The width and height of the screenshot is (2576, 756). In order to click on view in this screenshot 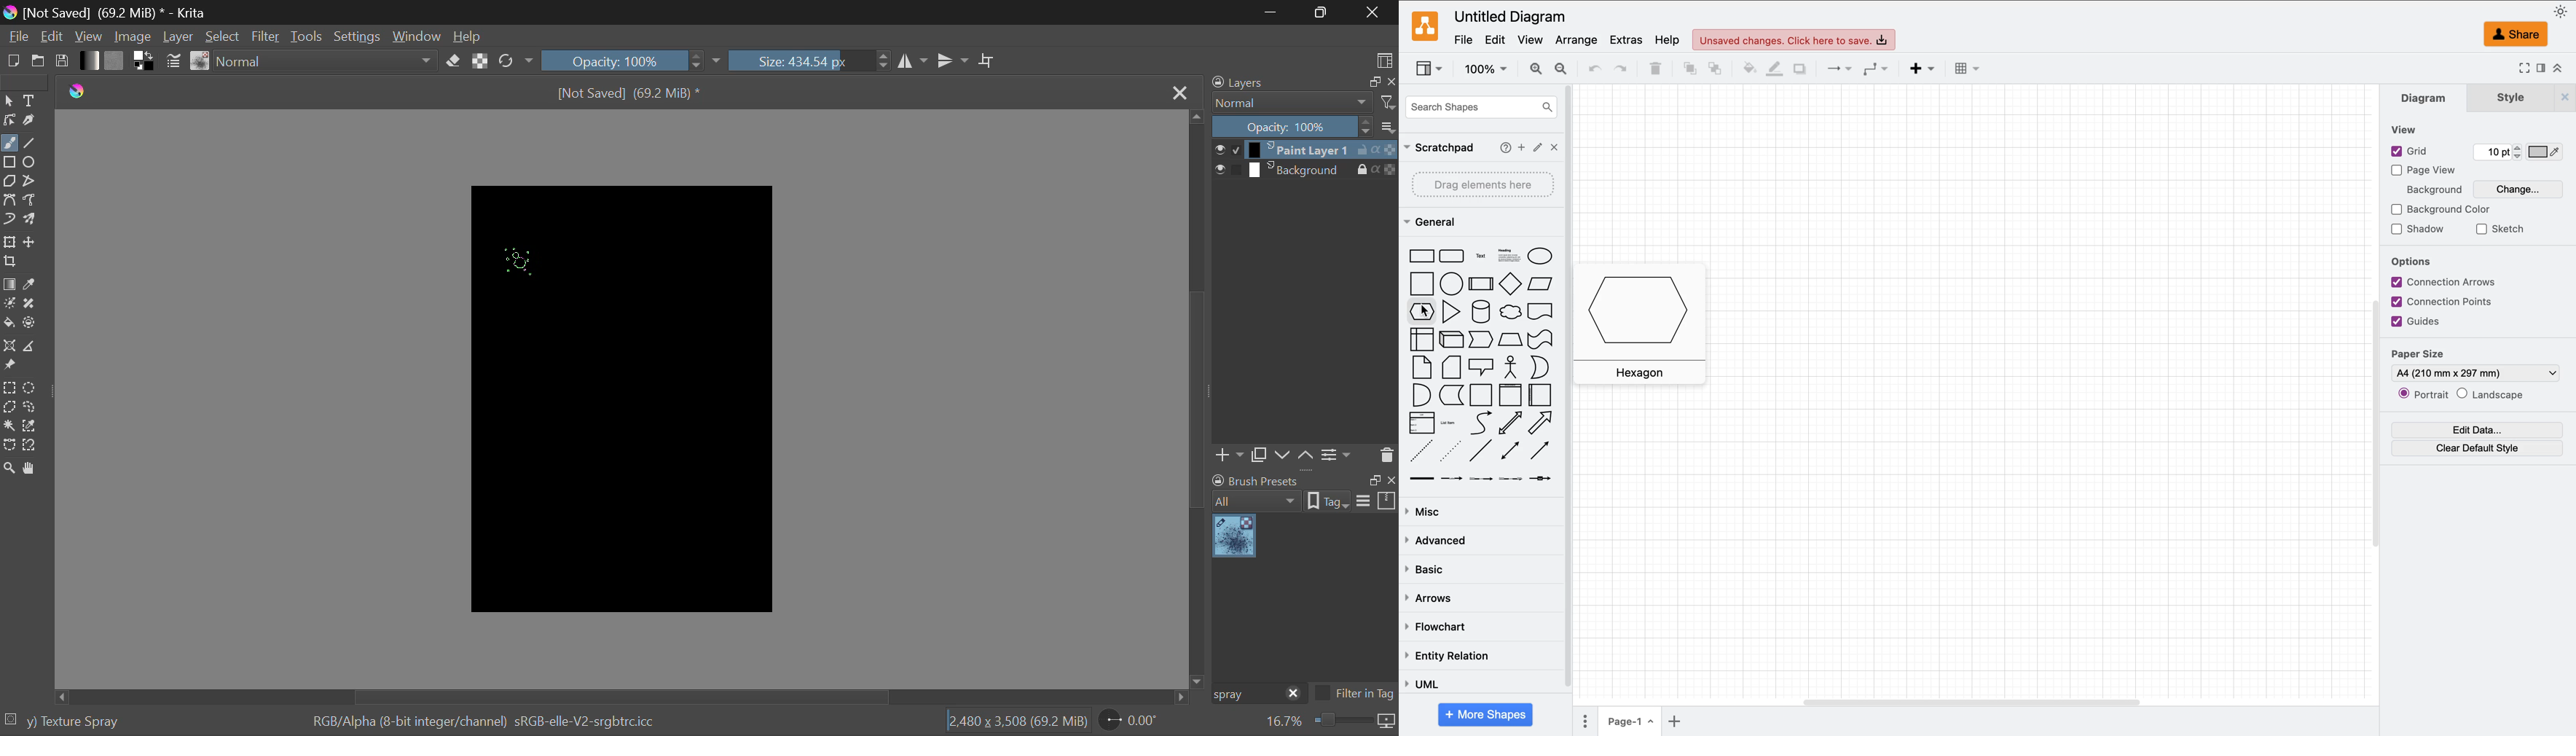, I will do `click(1532, 39)`.